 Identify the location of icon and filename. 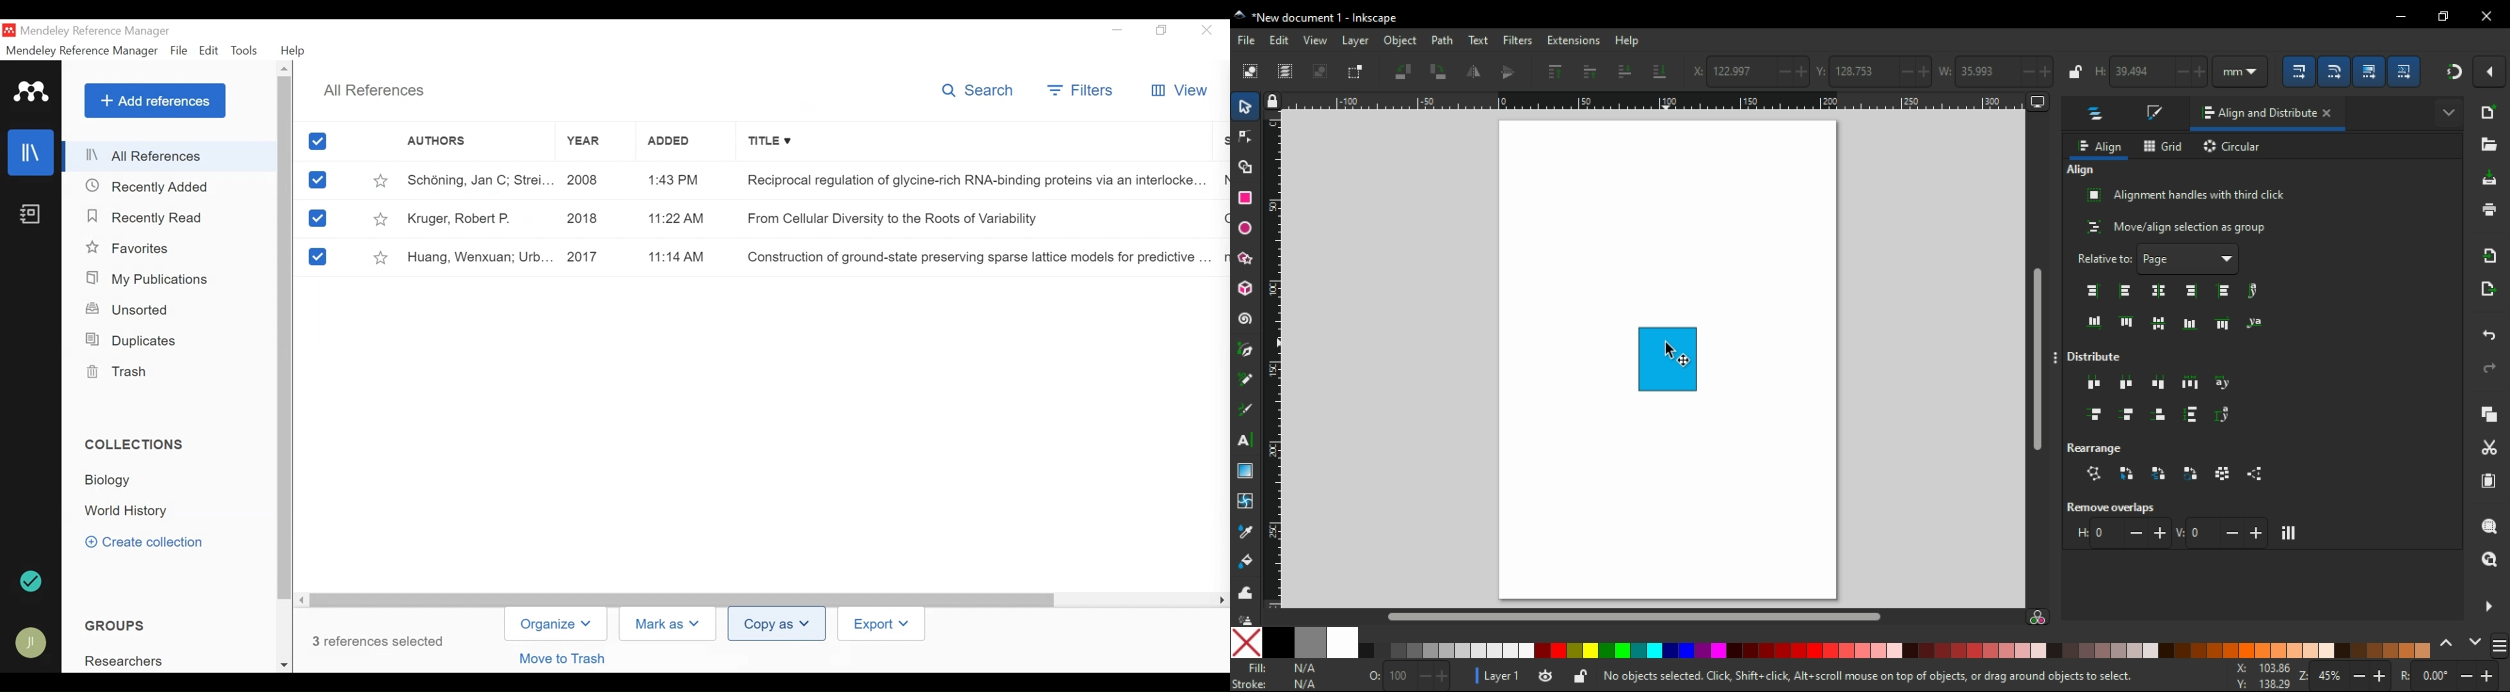
(1328, 16).